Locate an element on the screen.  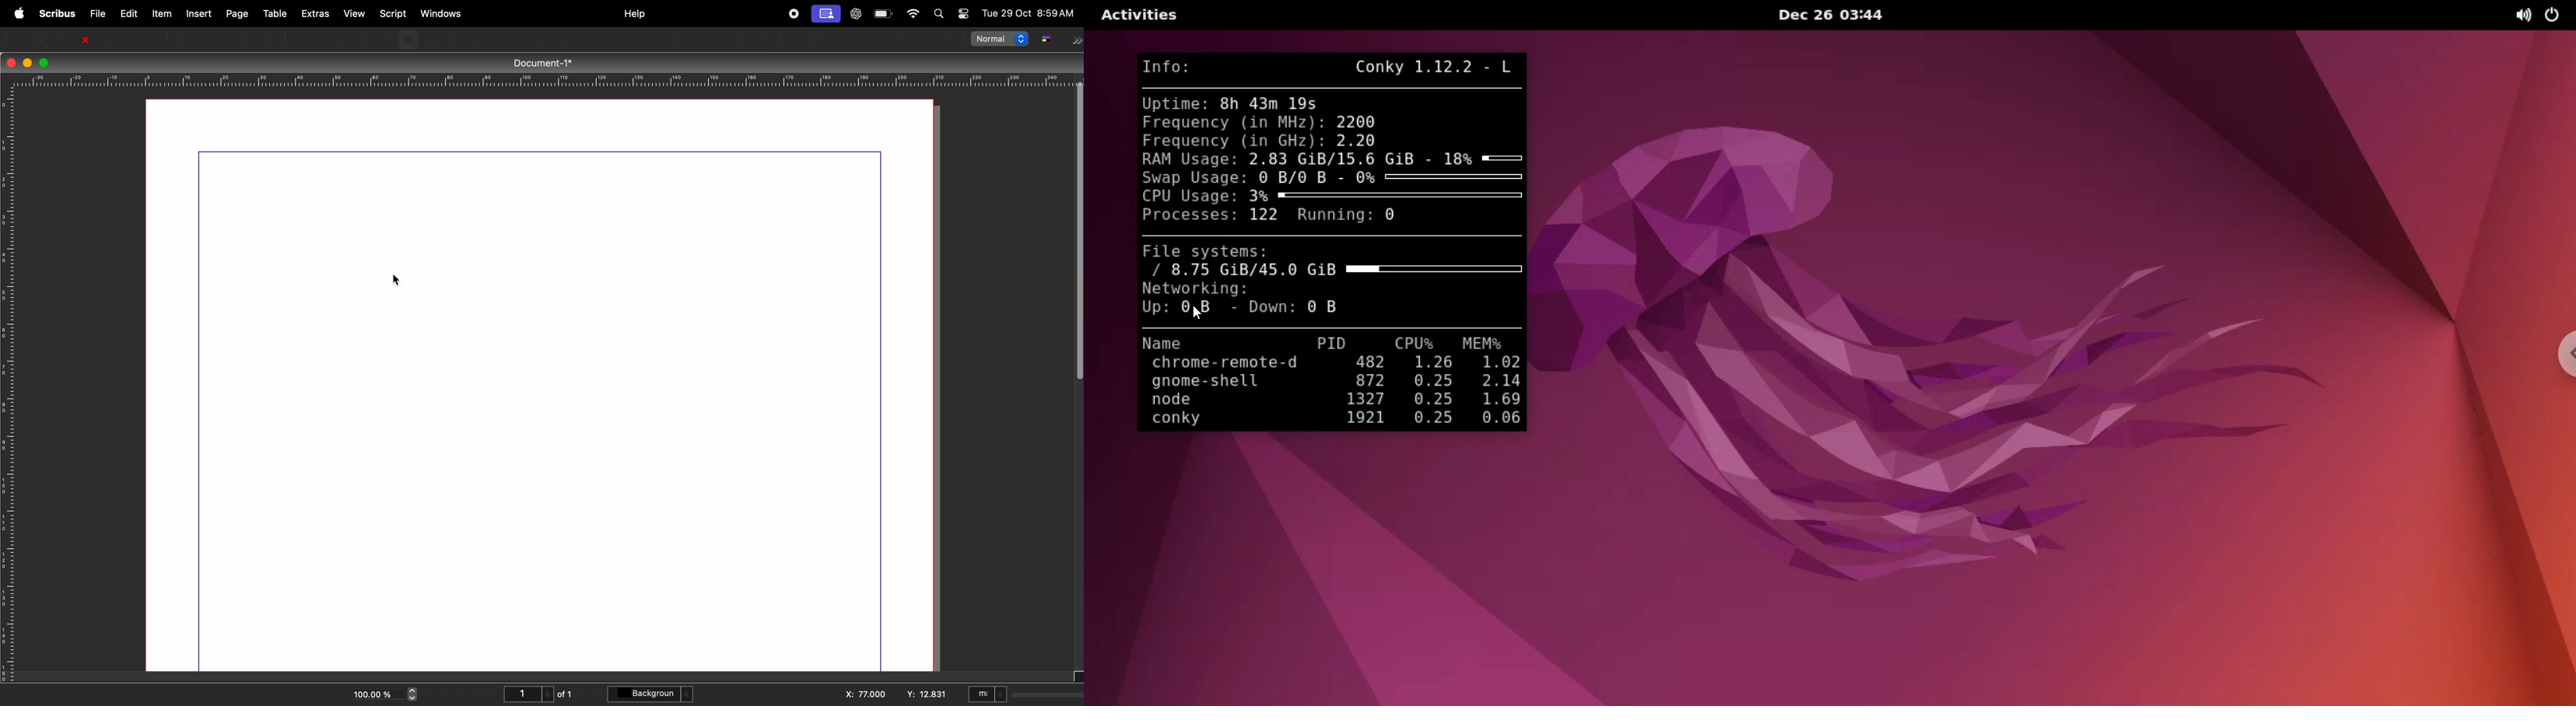
apple widgets is located at coordinates (912, 14).